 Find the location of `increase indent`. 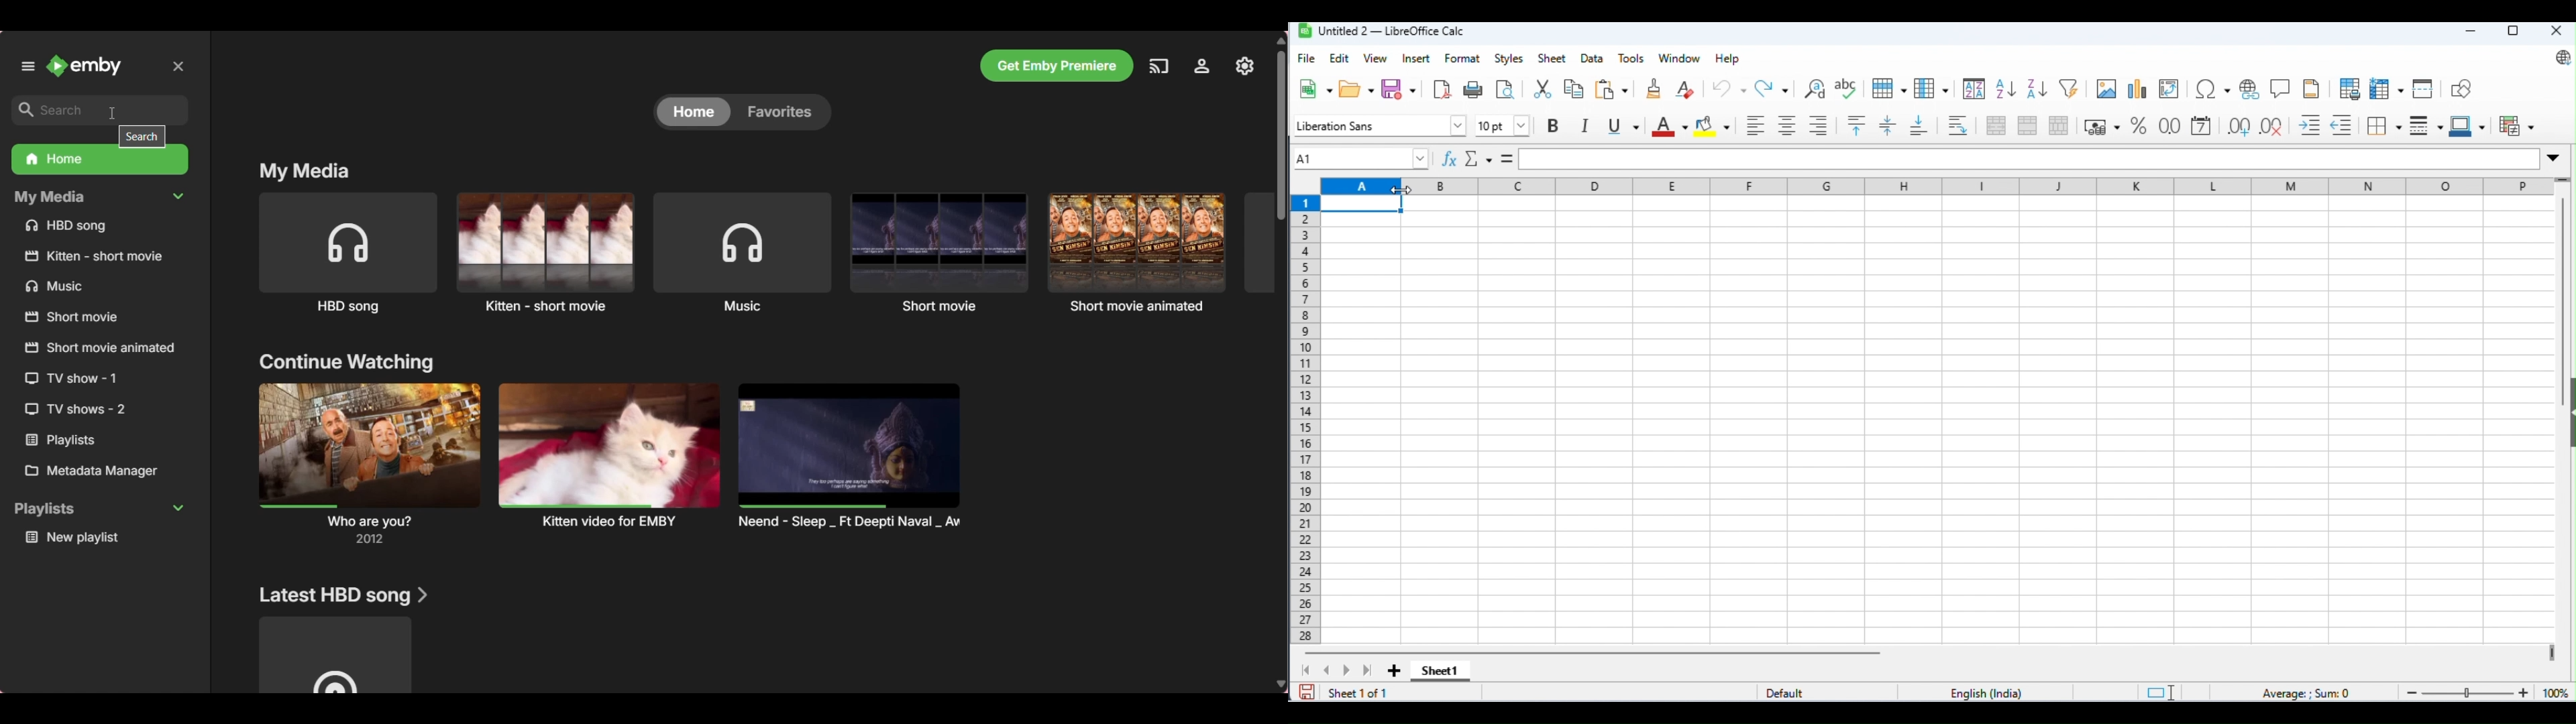

increase indent is located at coordinates (2310, 125).